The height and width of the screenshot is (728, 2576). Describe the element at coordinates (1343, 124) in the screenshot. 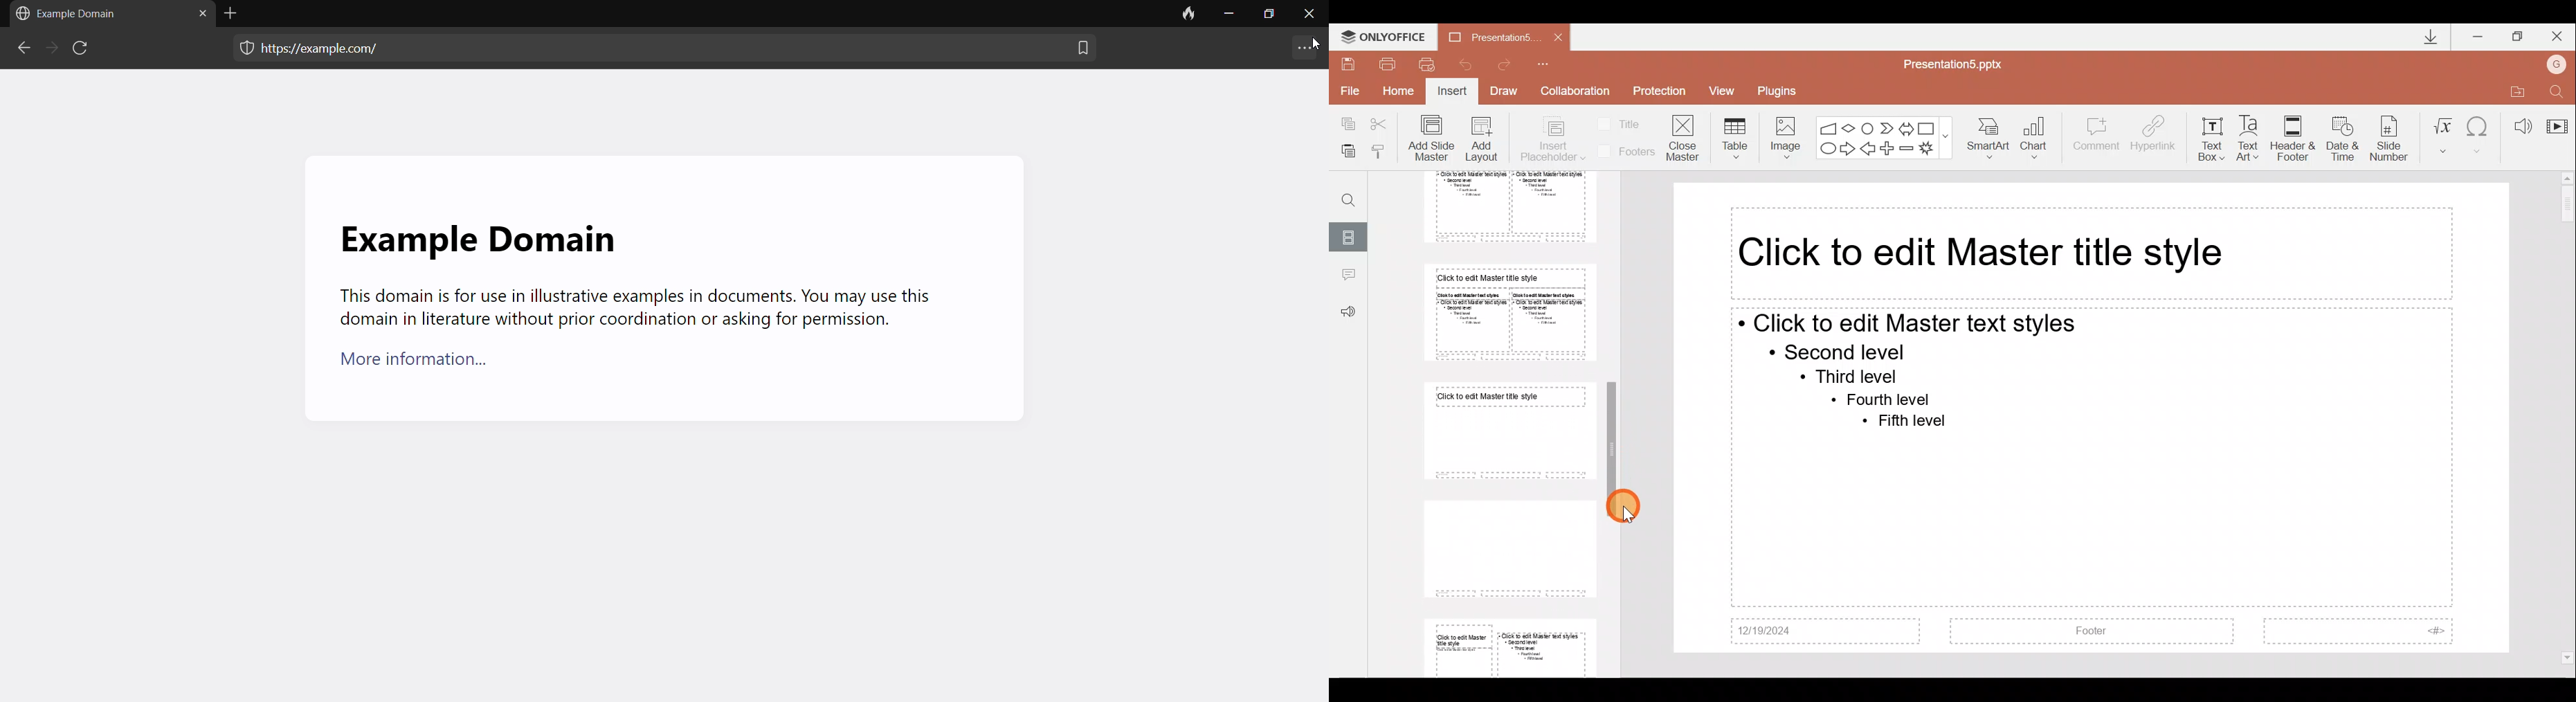

I see `Copy` at that location.